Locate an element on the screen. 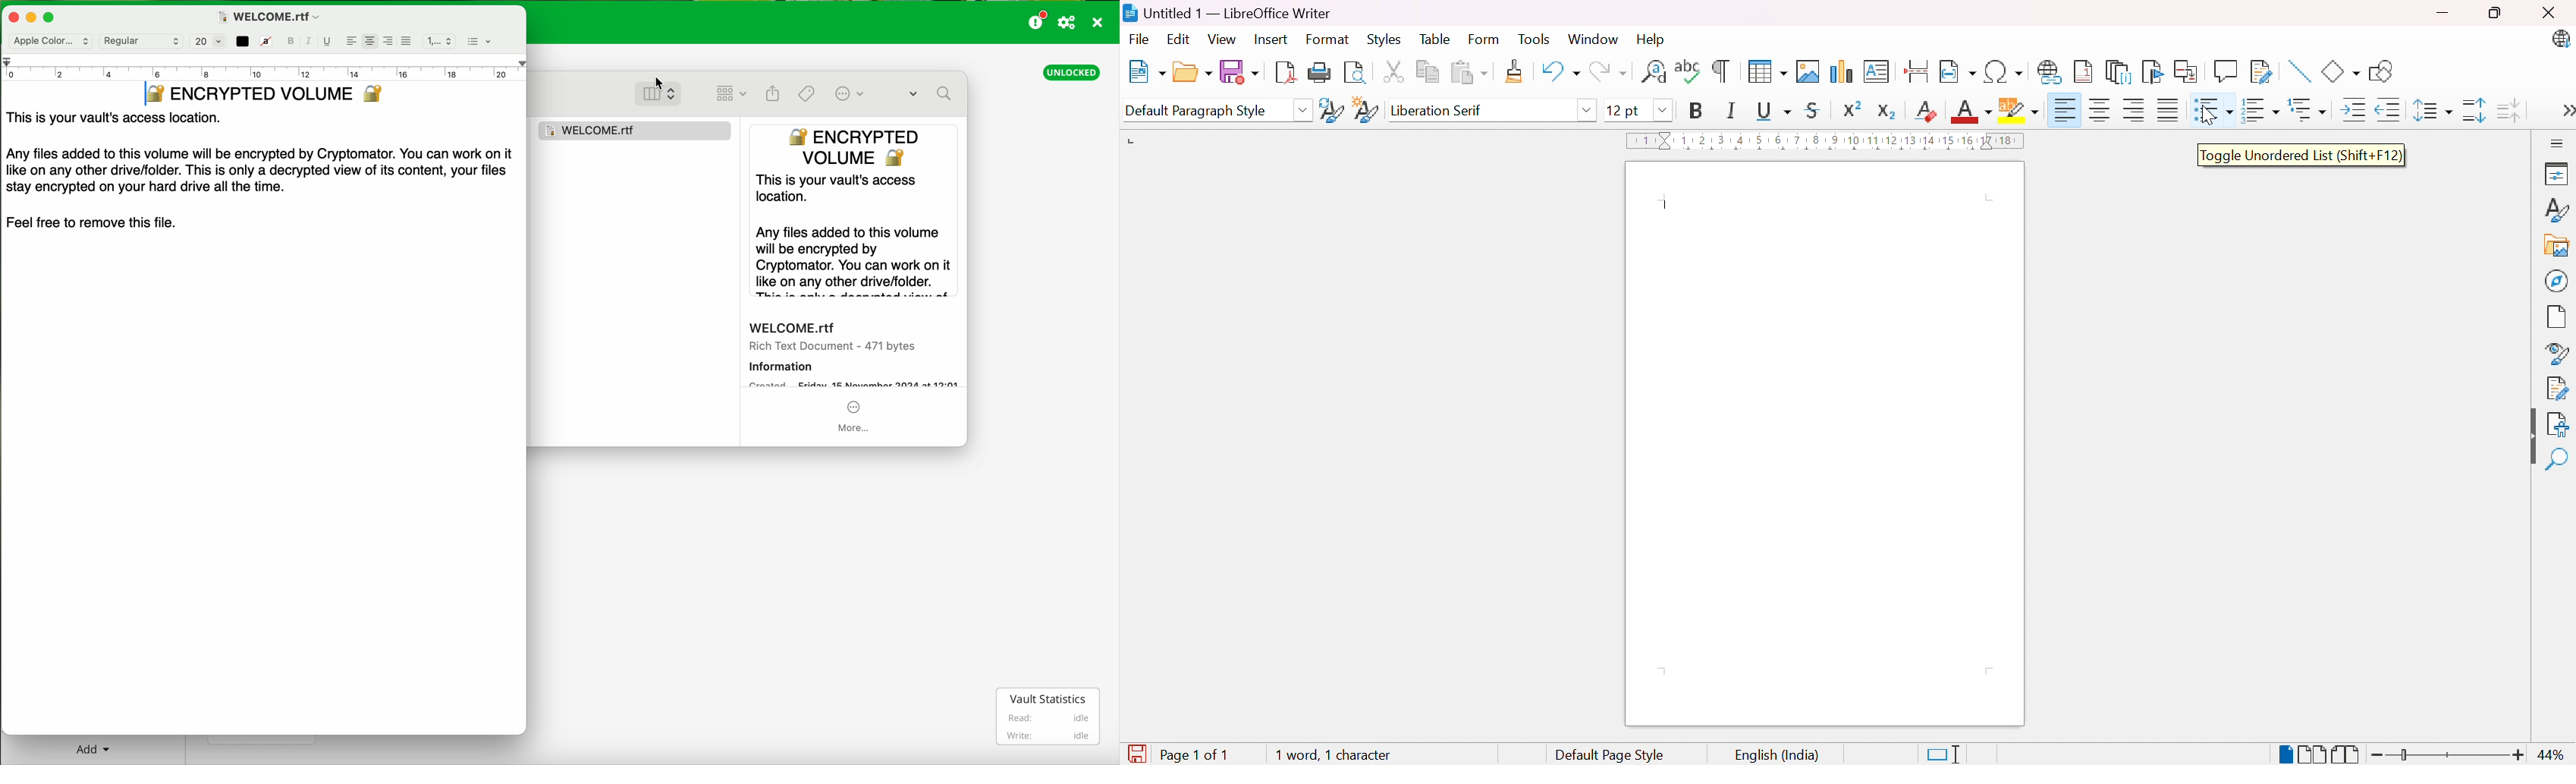 The width and height of the screenshot is (2576, 784). Insert is located at coordinates (1270, 40).